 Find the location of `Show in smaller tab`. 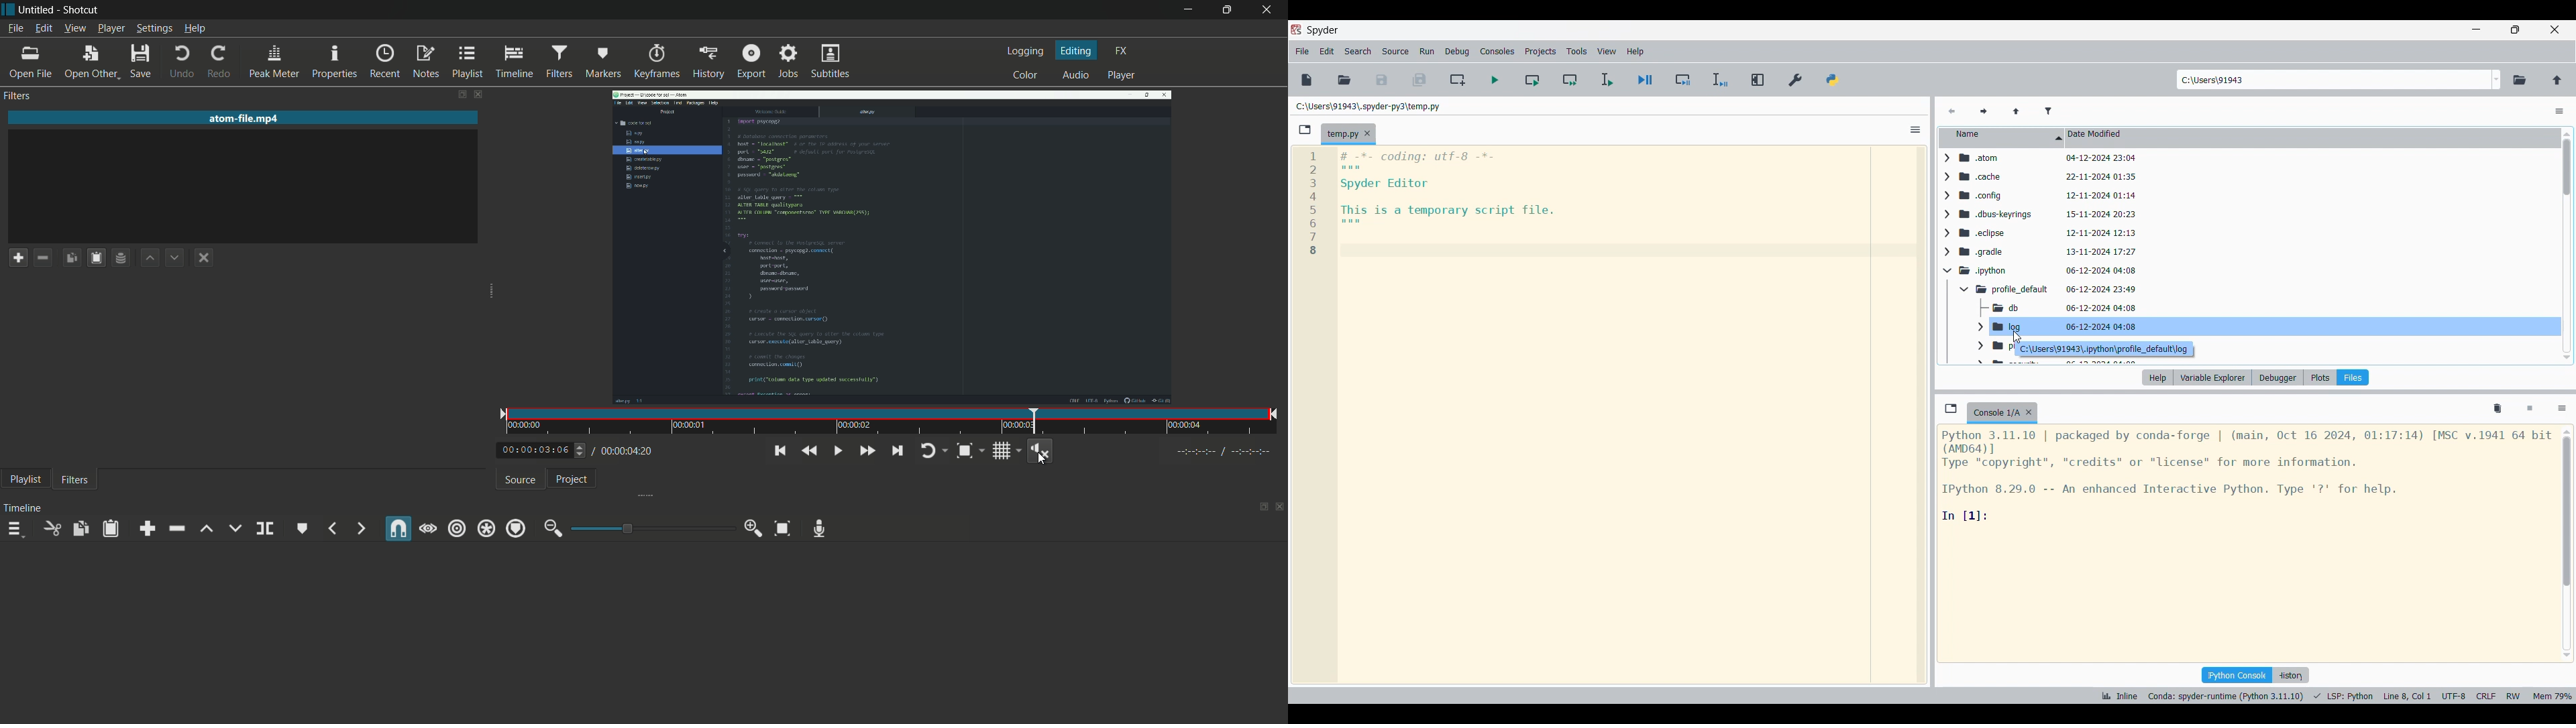

Show in smaller tab is located at coordinates (2515, 29).